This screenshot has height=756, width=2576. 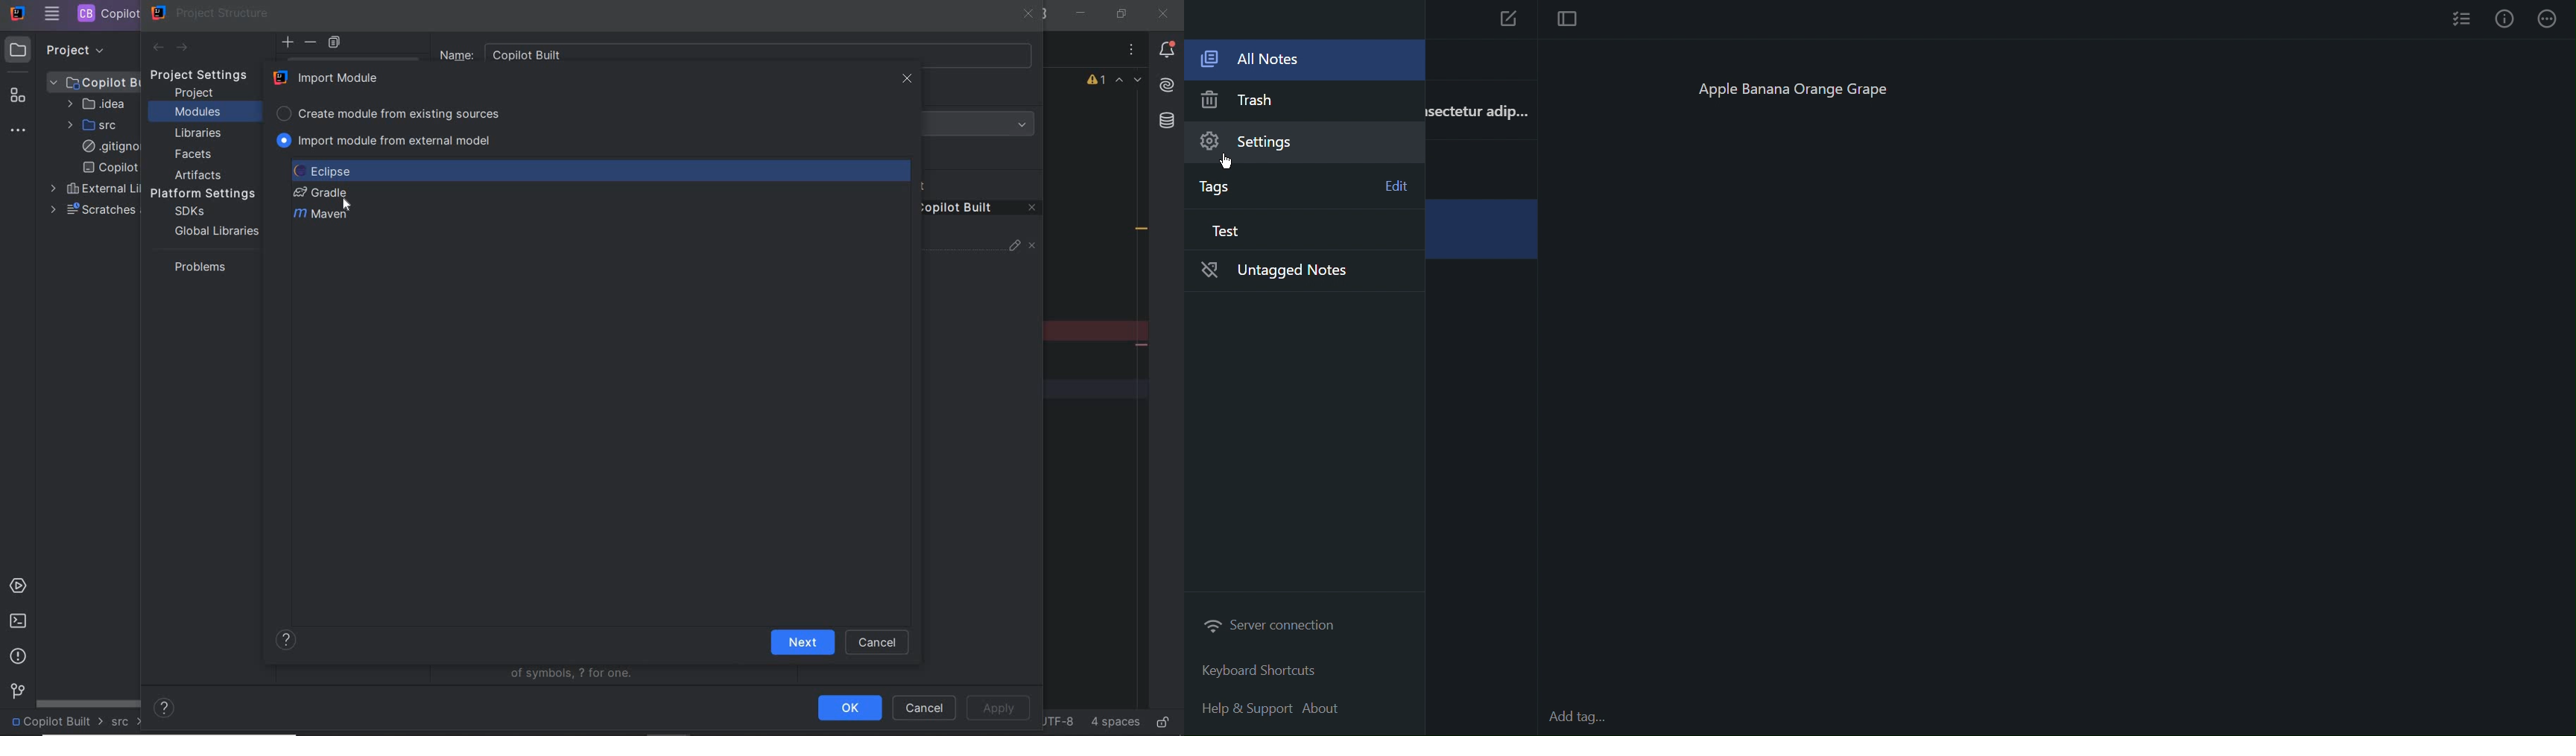 I want to click on project name, so click(x=56, y=723).